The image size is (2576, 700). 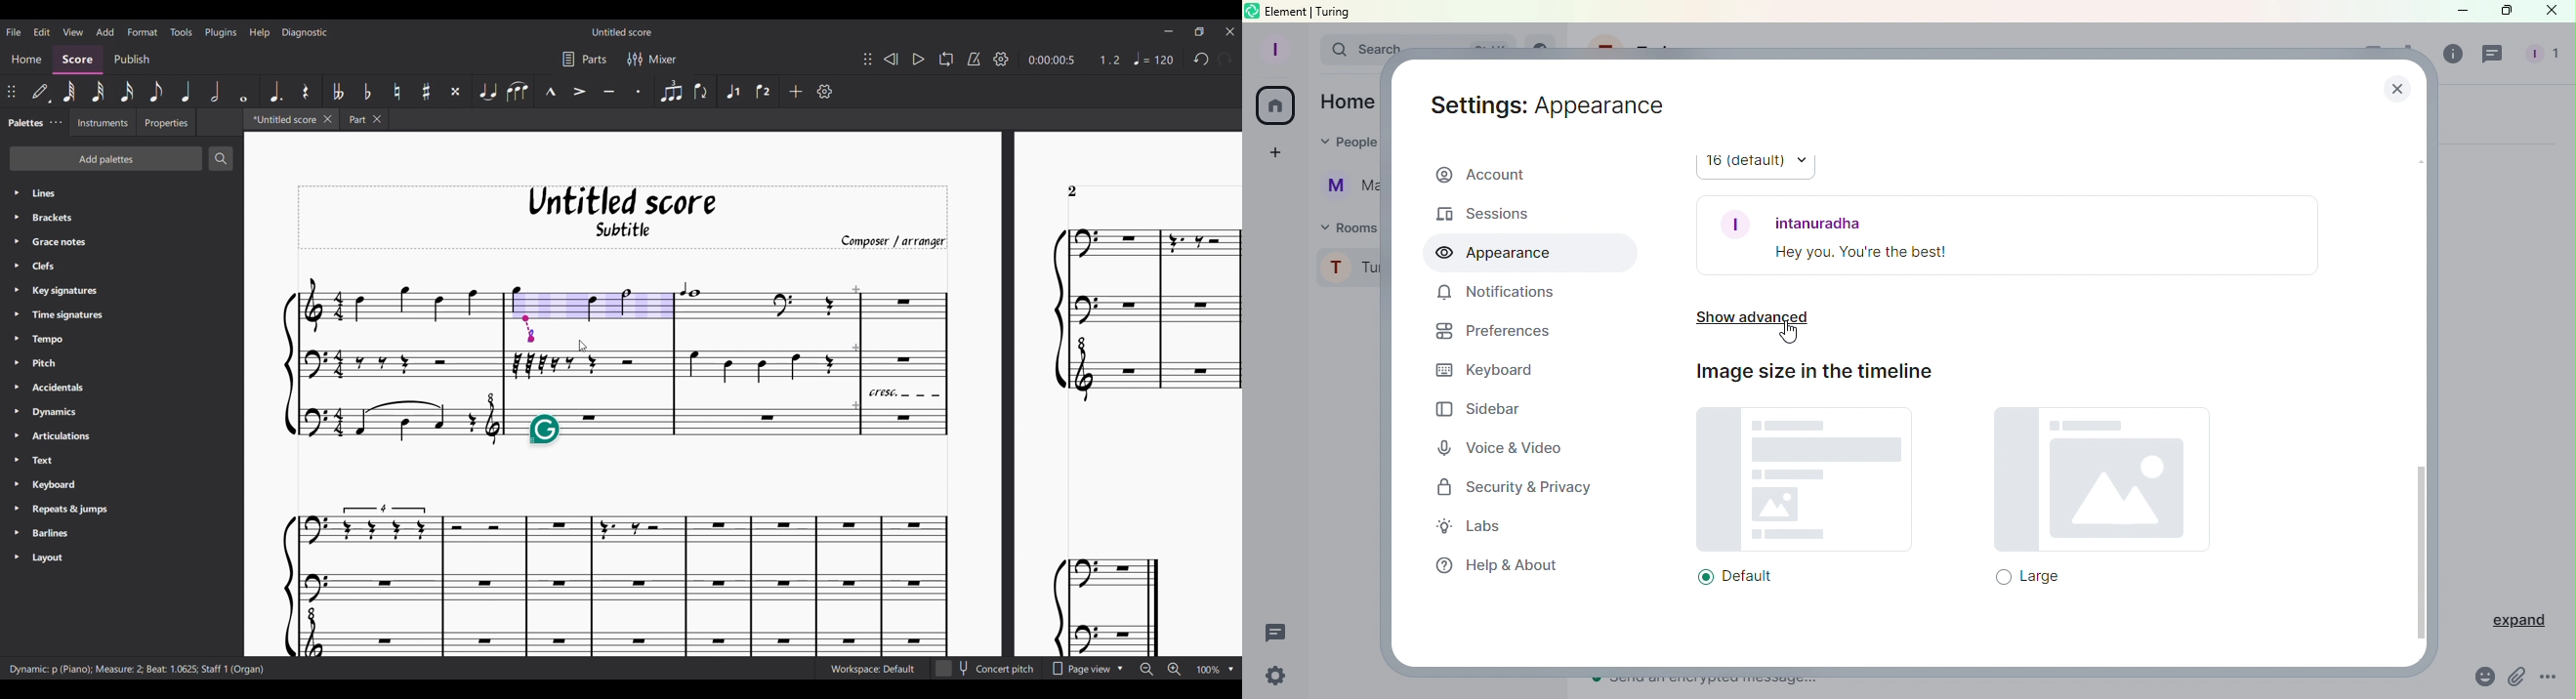 What do you see at coordinates (1202, 58) in the screenshot?
I see `Undo` at bounding box center [1202, 58].